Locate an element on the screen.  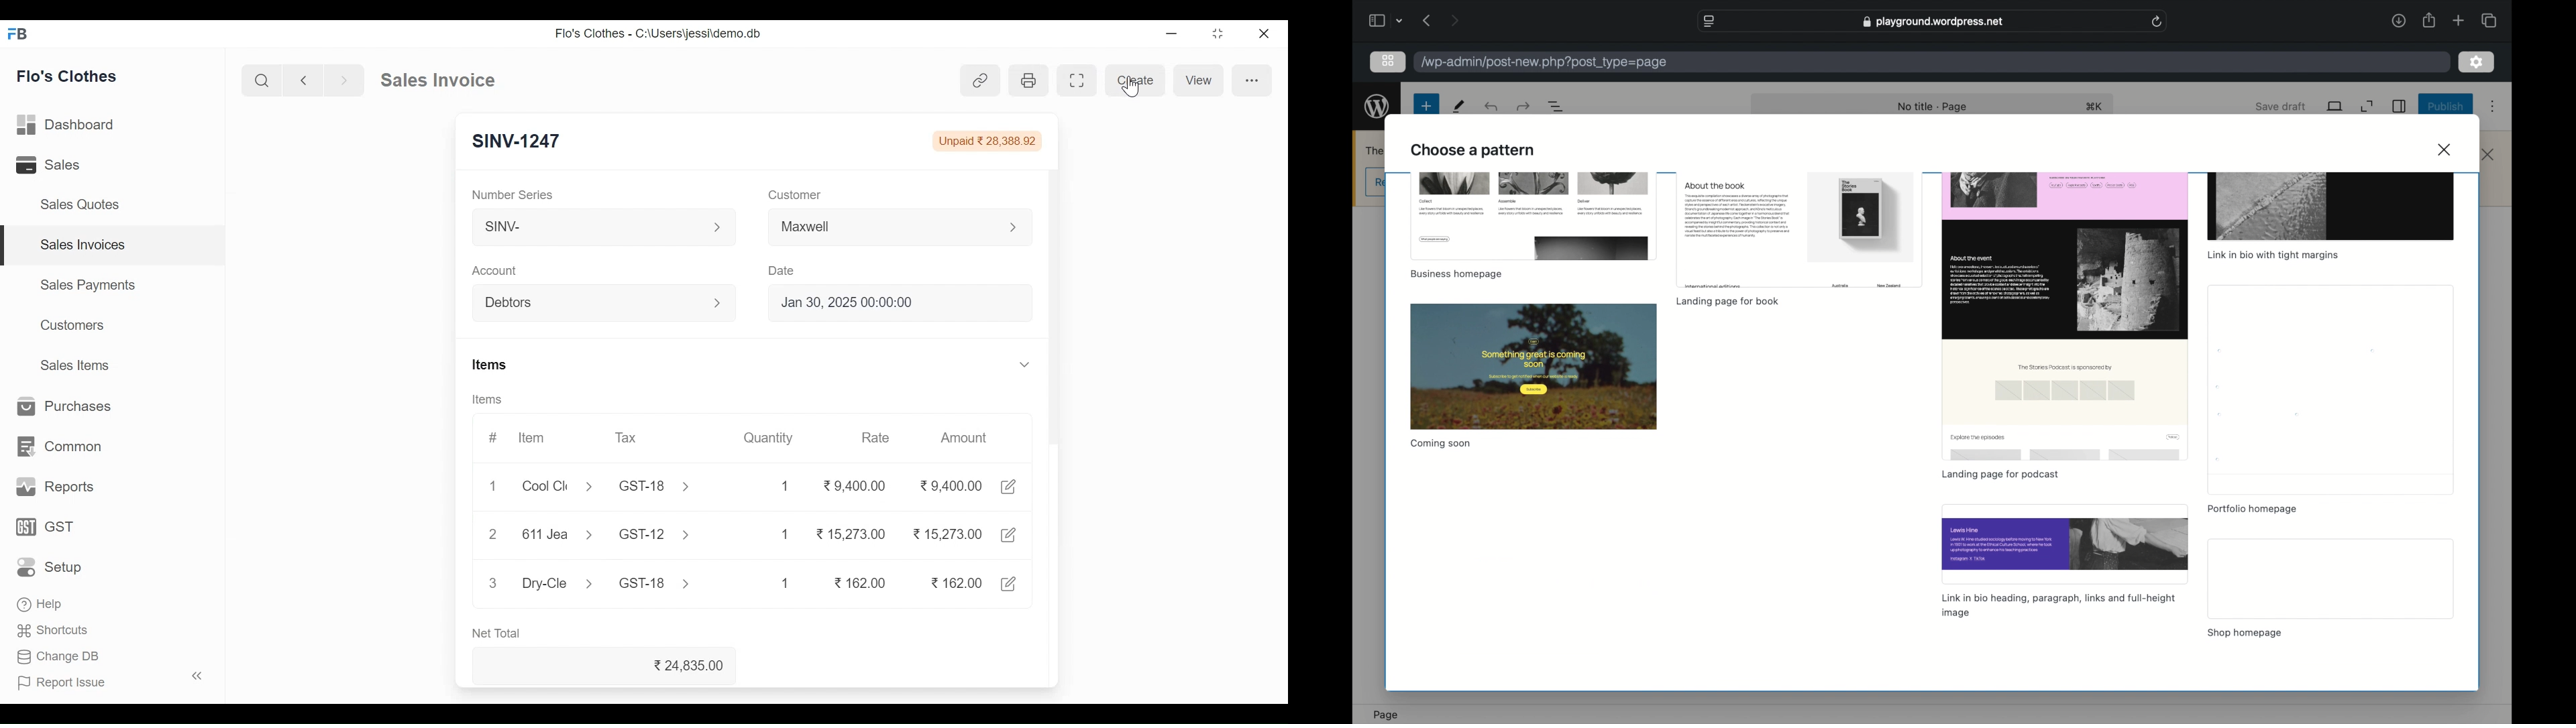
Go Back is located at coordinates (303, 80).